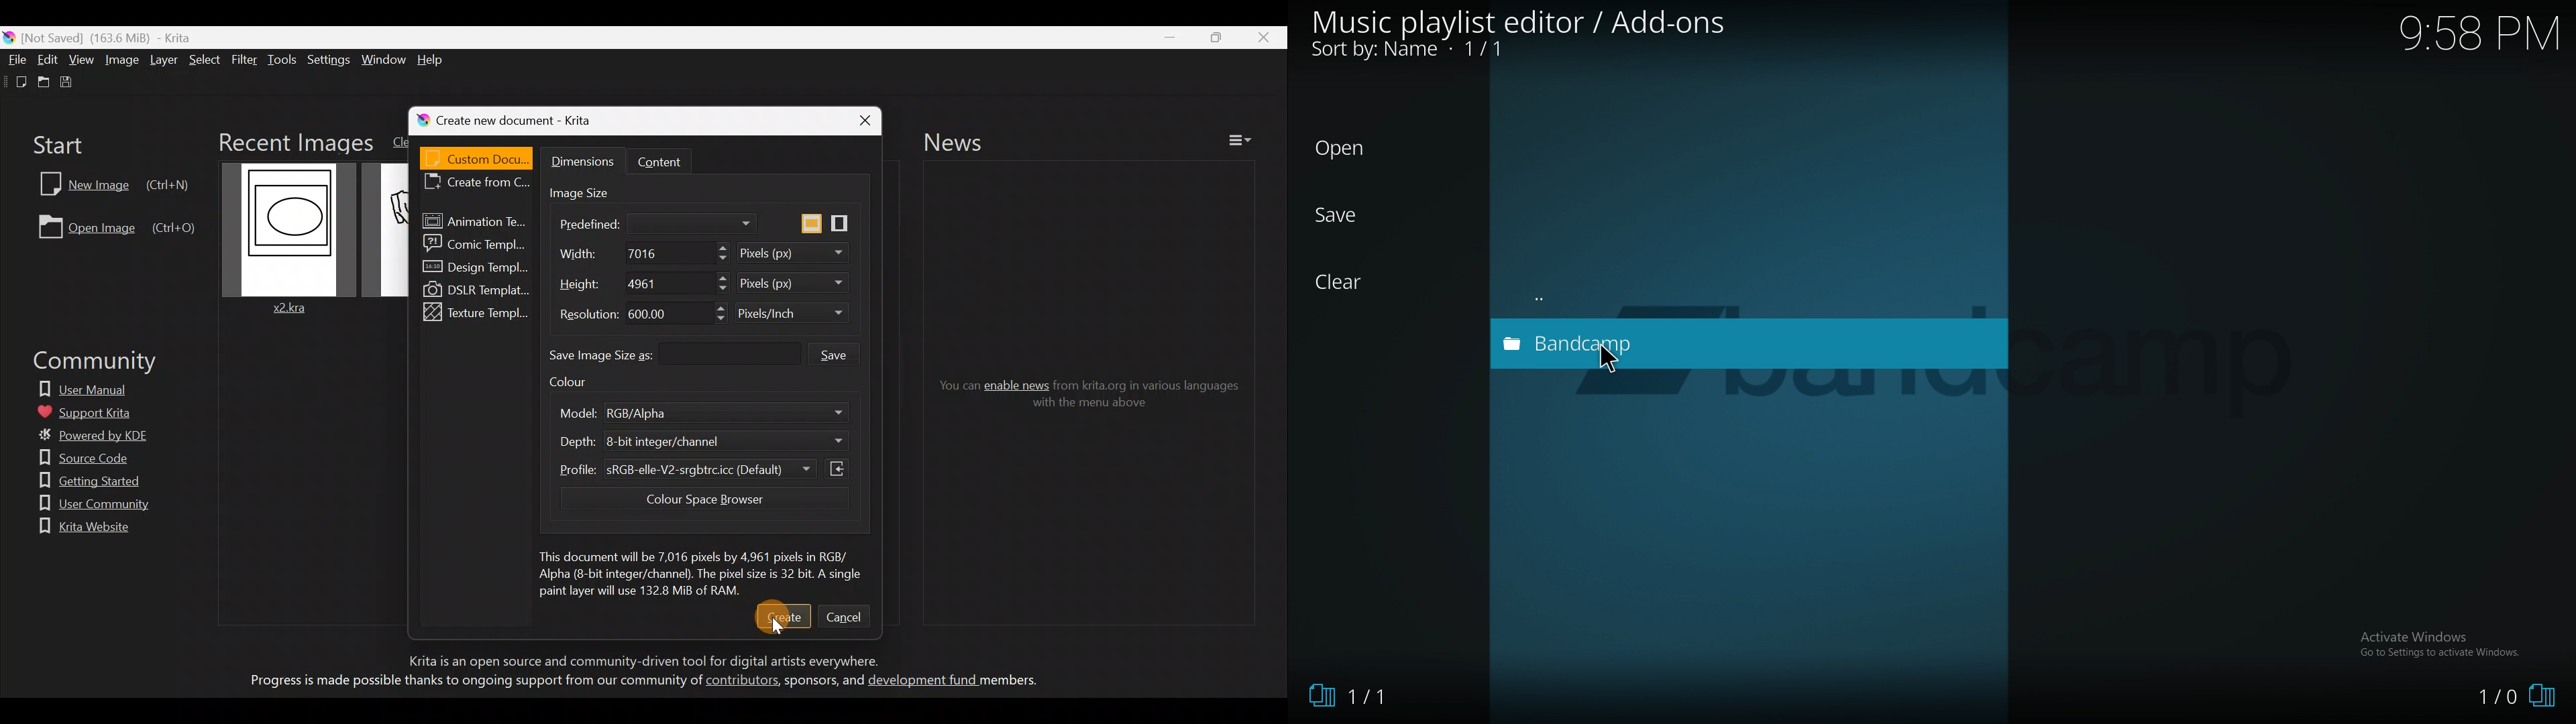 The width and height of the screenshot is (2576, 728). Describe the element at coordinates (533, 118) in the screenshot. I see `Create new document - Krita` at that location.